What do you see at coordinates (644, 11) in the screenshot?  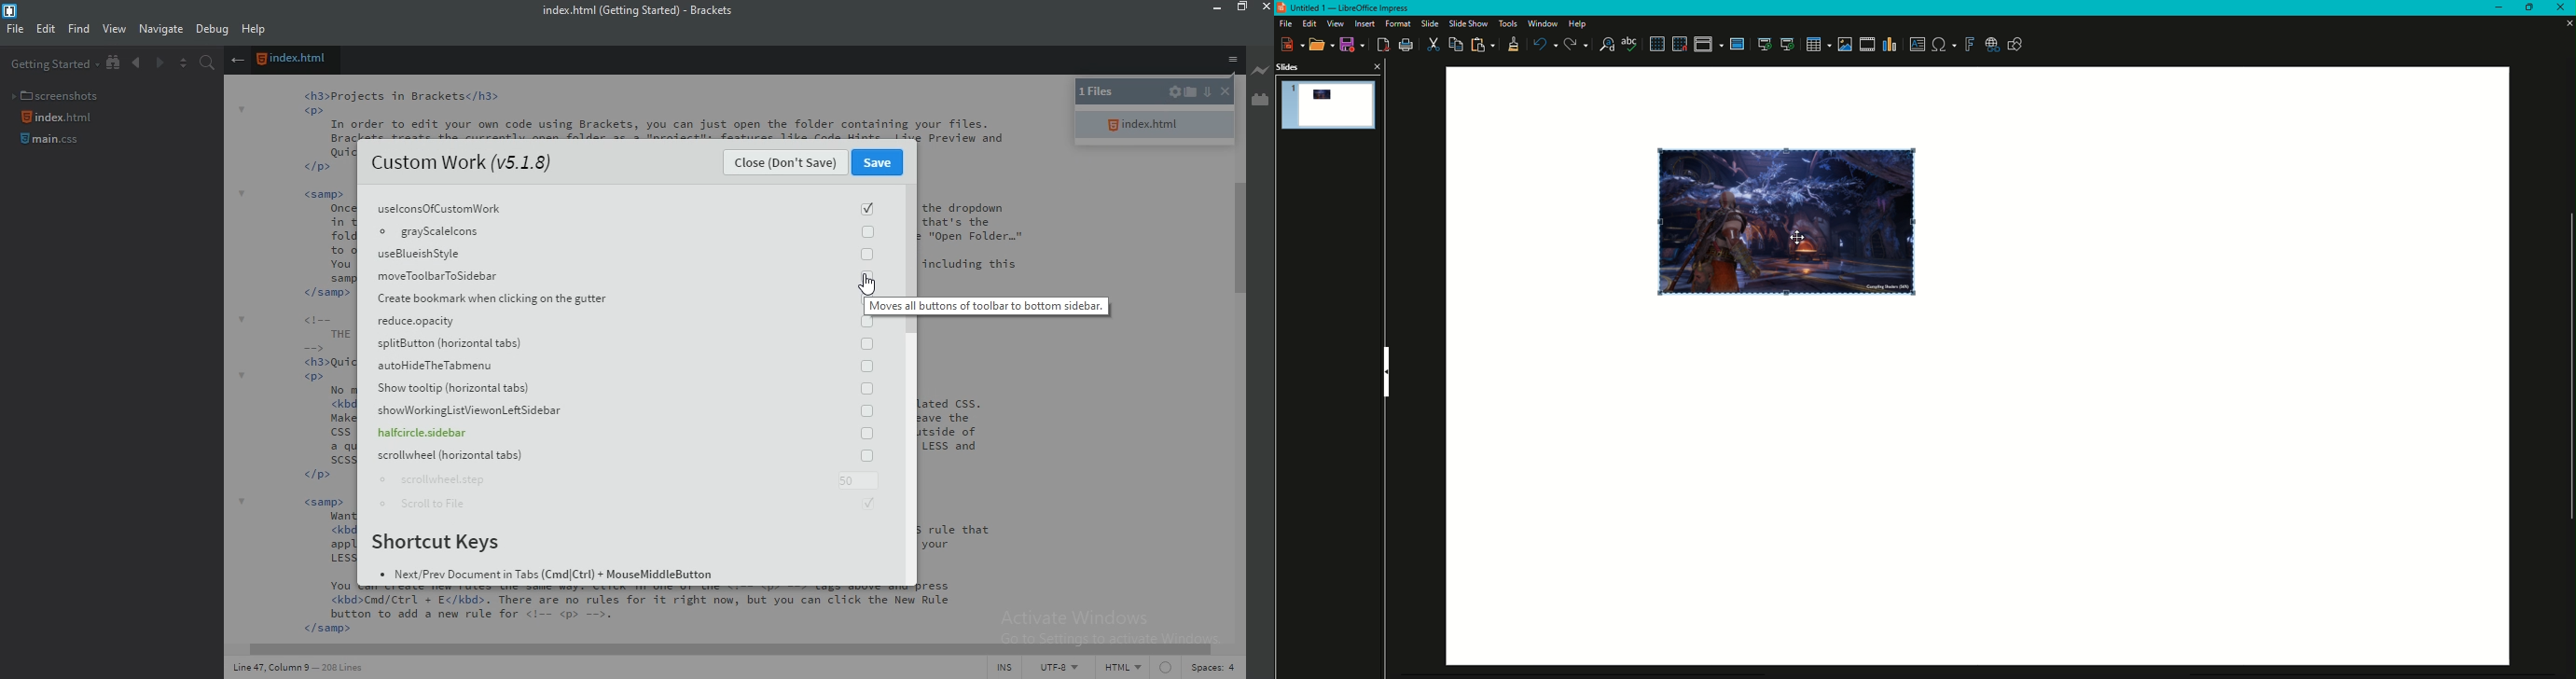 I see `file name` at bounding box center [644, 11].